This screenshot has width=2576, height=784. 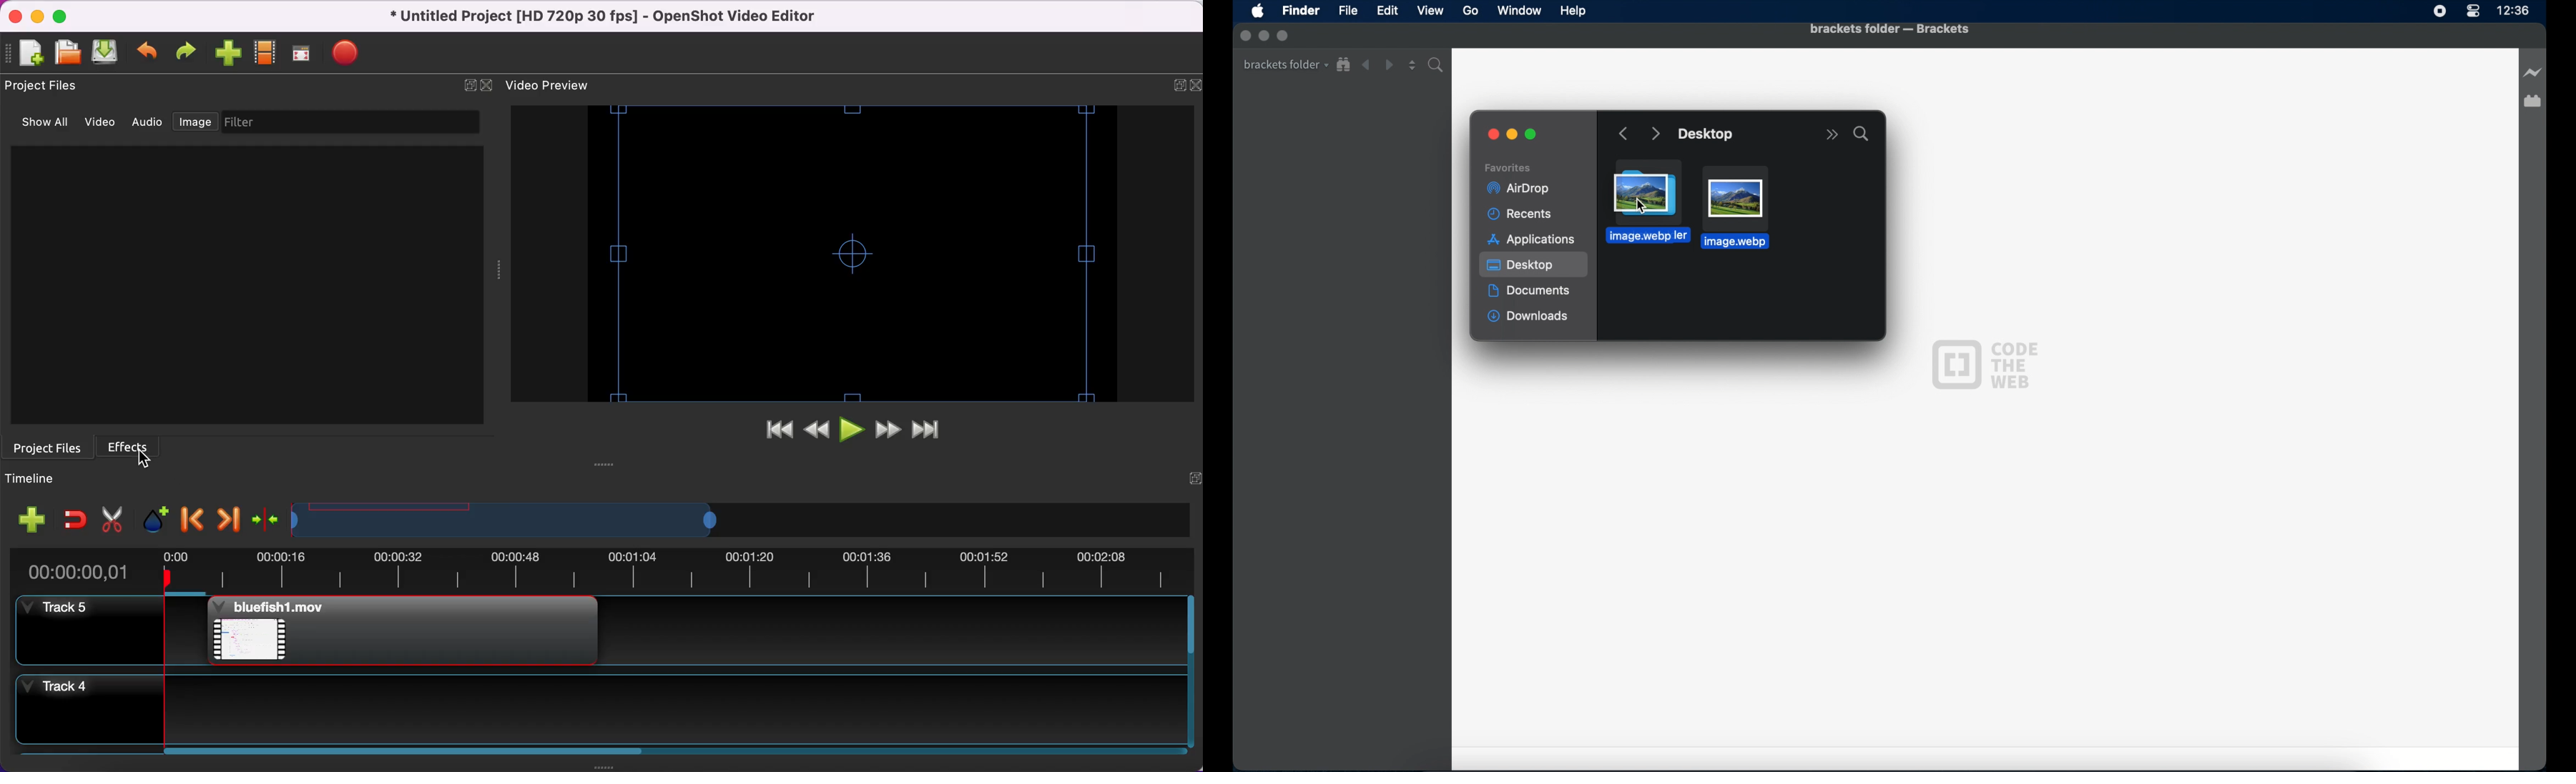 What do you see at coordinates (2513, 10) in the screenshot?
I see `time` at bounding box center [2513, 10].